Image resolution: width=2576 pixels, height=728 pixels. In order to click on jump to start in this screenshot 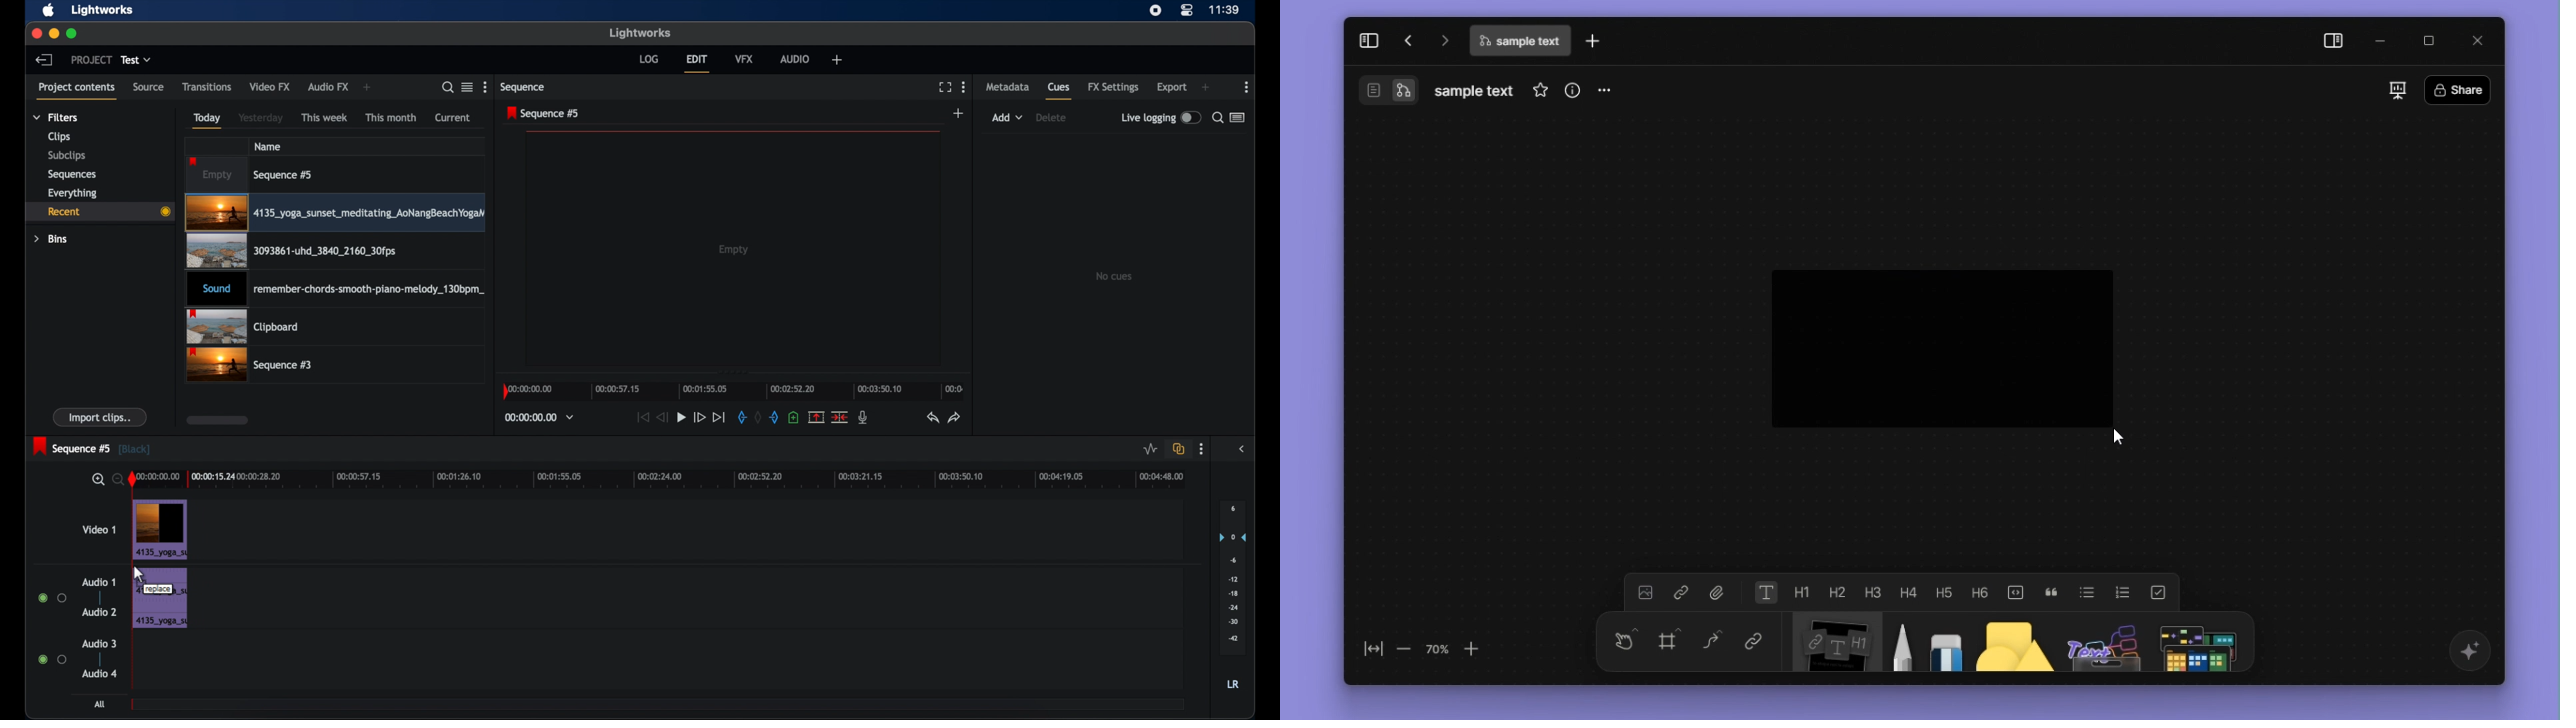, I will do `click(641, 417)`.